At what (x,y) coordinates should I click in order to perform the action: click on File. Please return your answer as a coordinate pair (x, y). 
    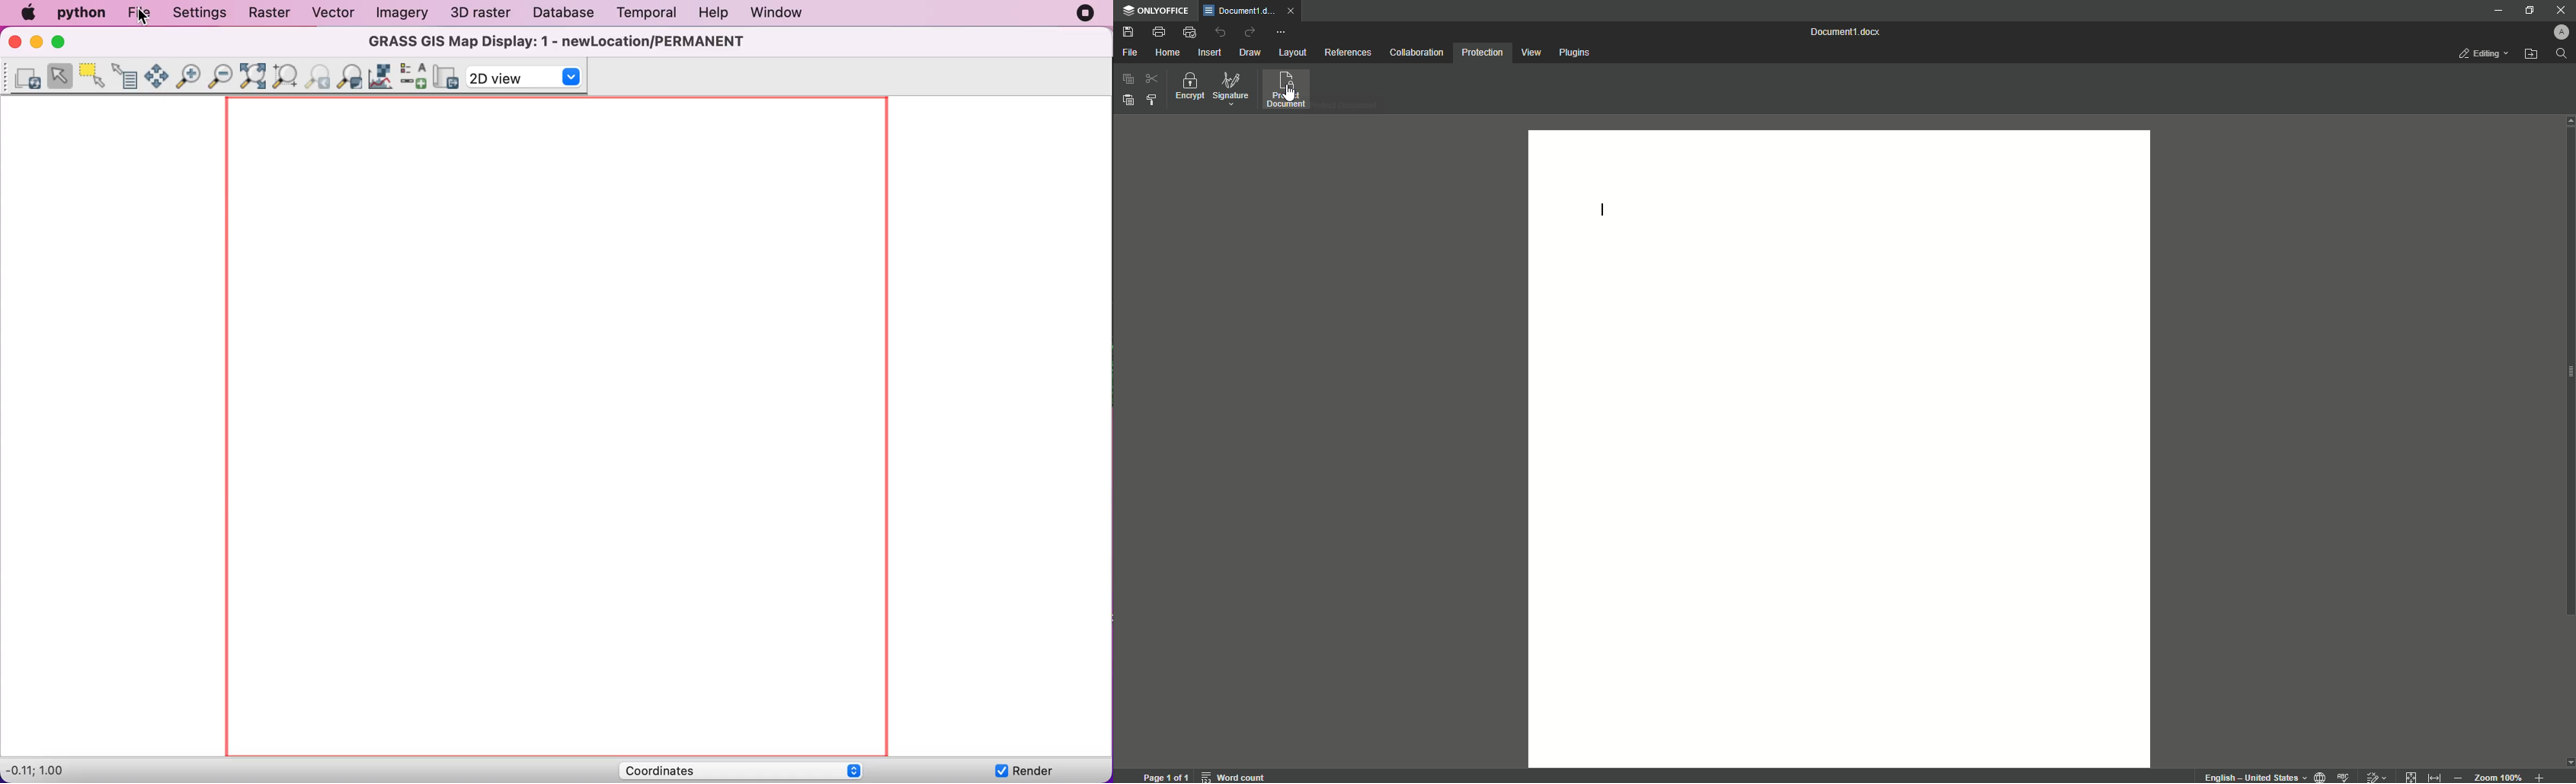
    Looking at the image, I should click on (1129, 53).